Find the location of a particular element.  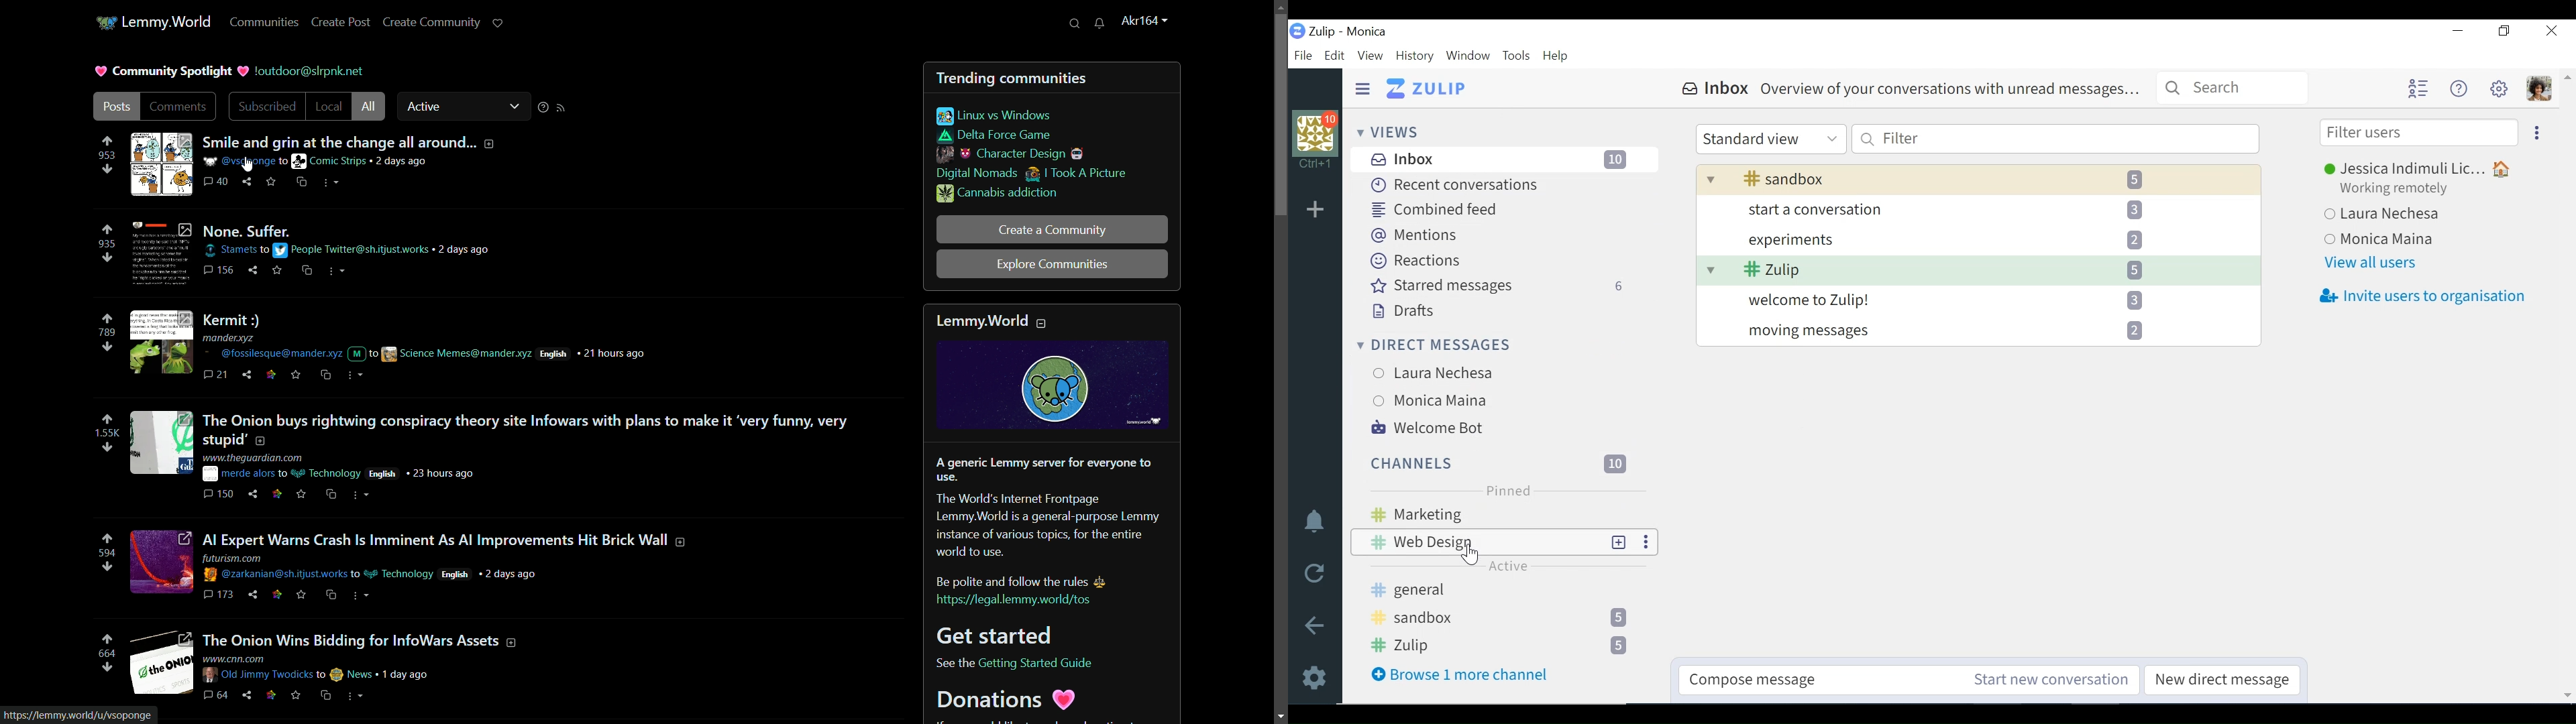

cs is located at coordinates (330, 595).